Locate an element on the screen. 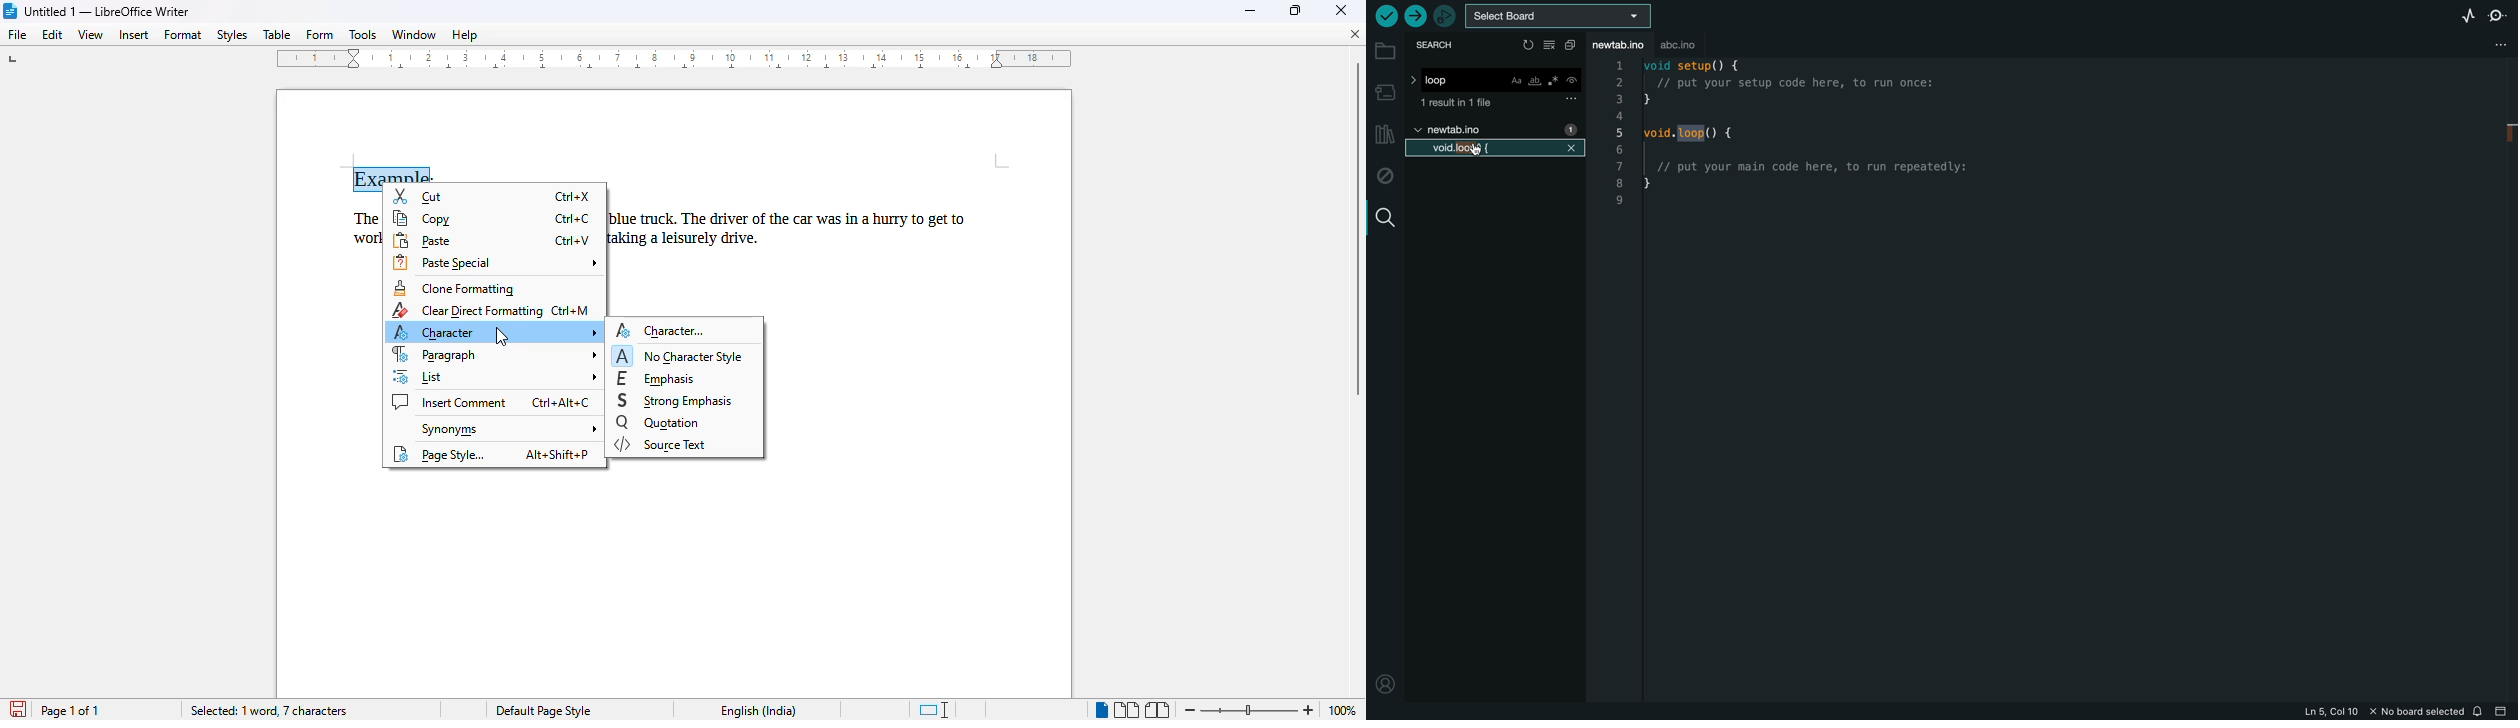 The height and width of the screenshot is (728, 2520). paragraph is located at coordinates (494, 354).